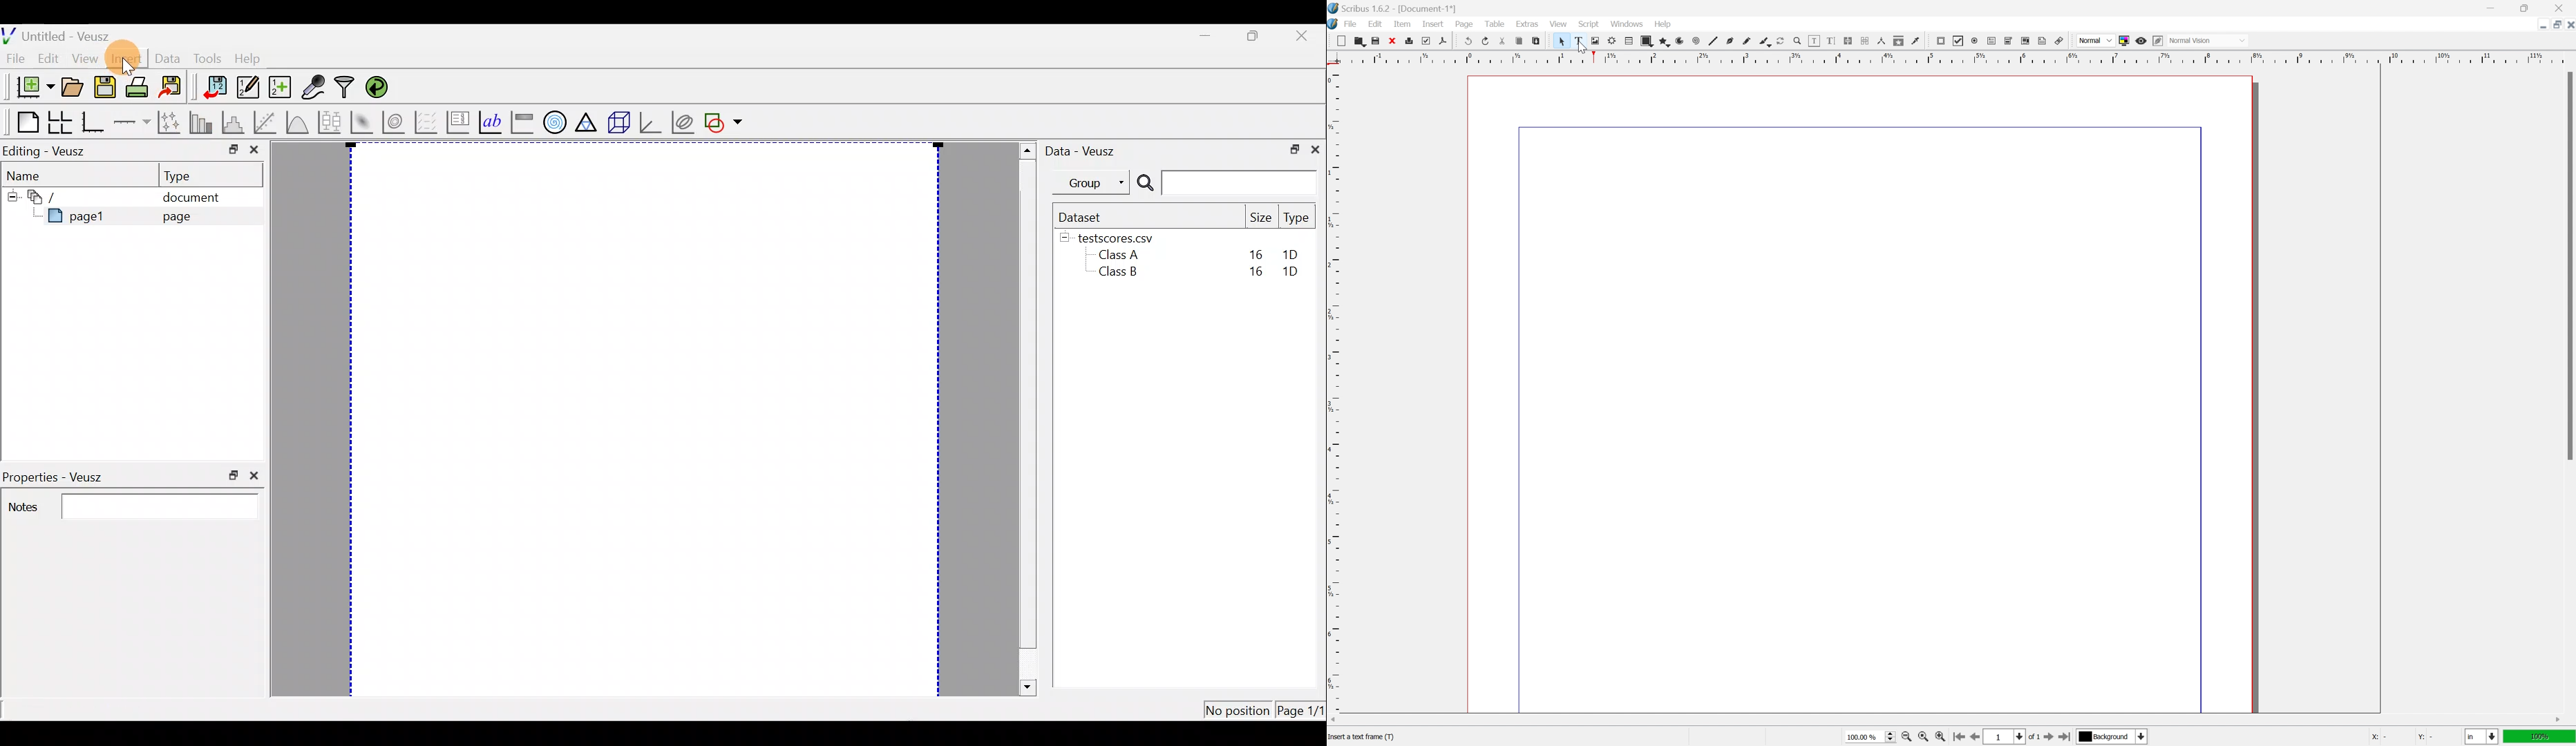 This screenshot has height=756, width=2576. I want to click on select current zoom level, so click(1871, 739).